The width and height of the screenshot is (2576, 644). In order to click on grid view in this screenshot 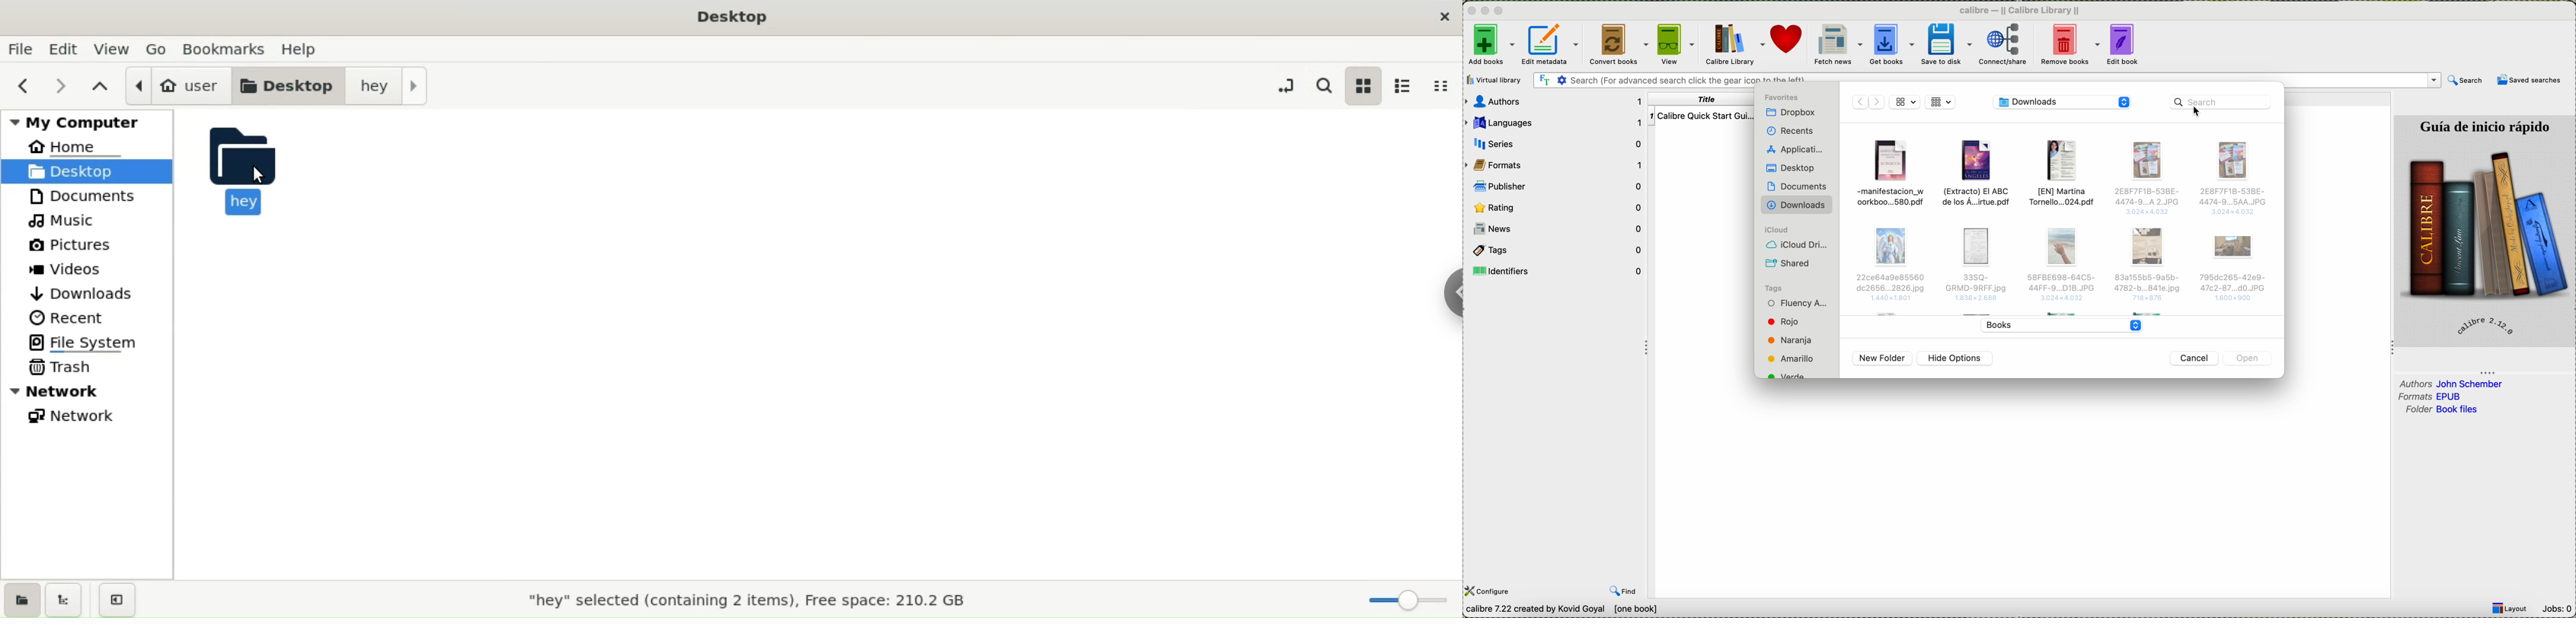, I will do `click(1905, 102)`.